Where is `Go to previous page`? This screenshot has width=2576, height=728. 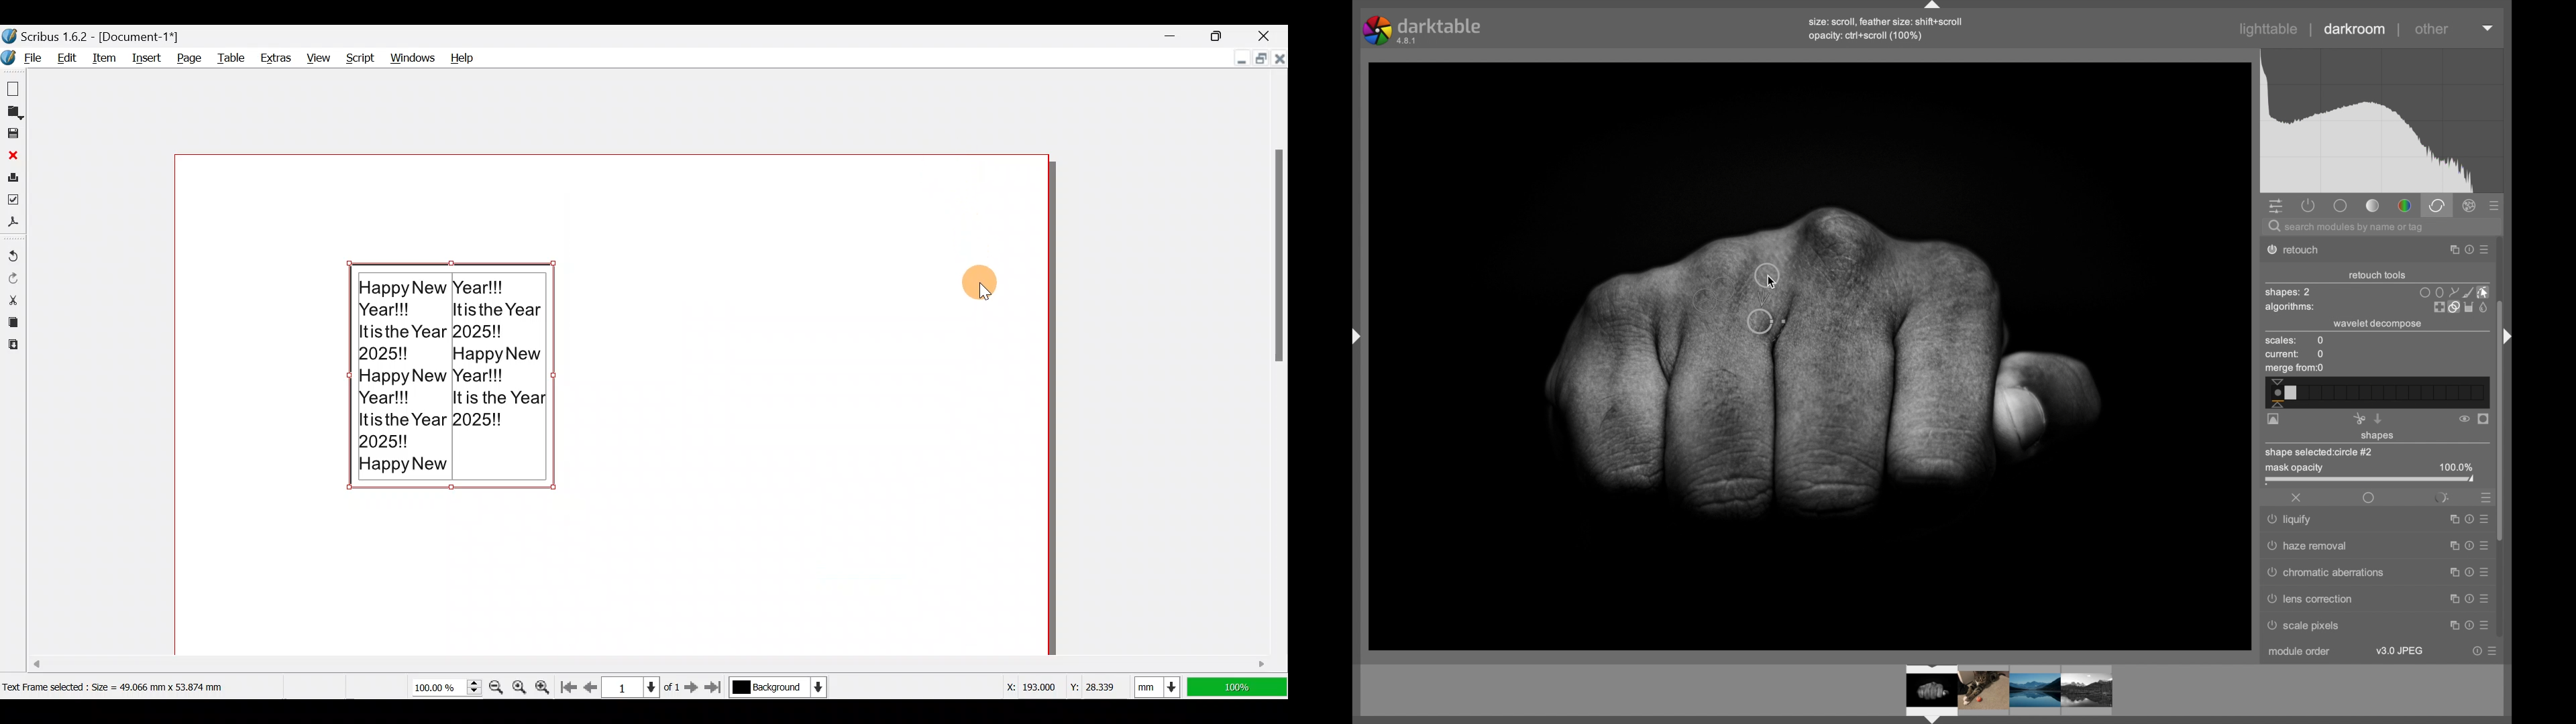 Go to previous page is located at coordinates (591, 684).